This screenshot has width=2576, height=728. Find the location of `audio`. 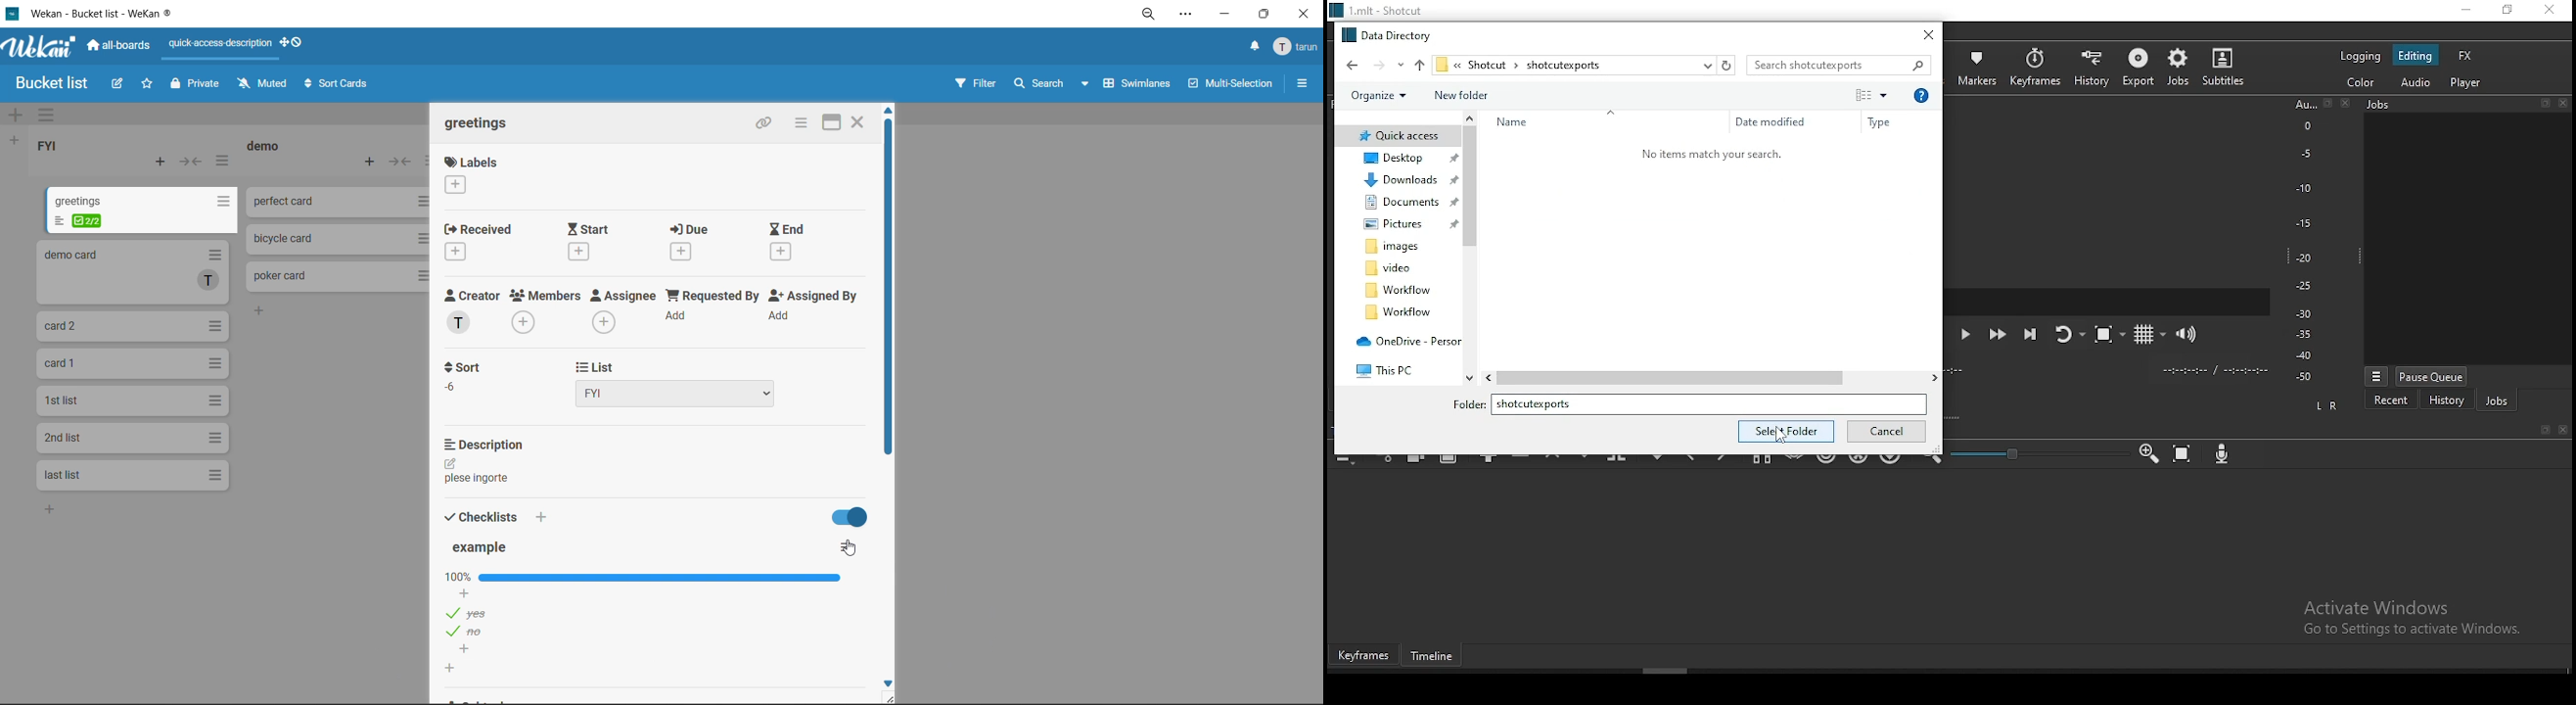

audio is located at coordinates (2418, 83).